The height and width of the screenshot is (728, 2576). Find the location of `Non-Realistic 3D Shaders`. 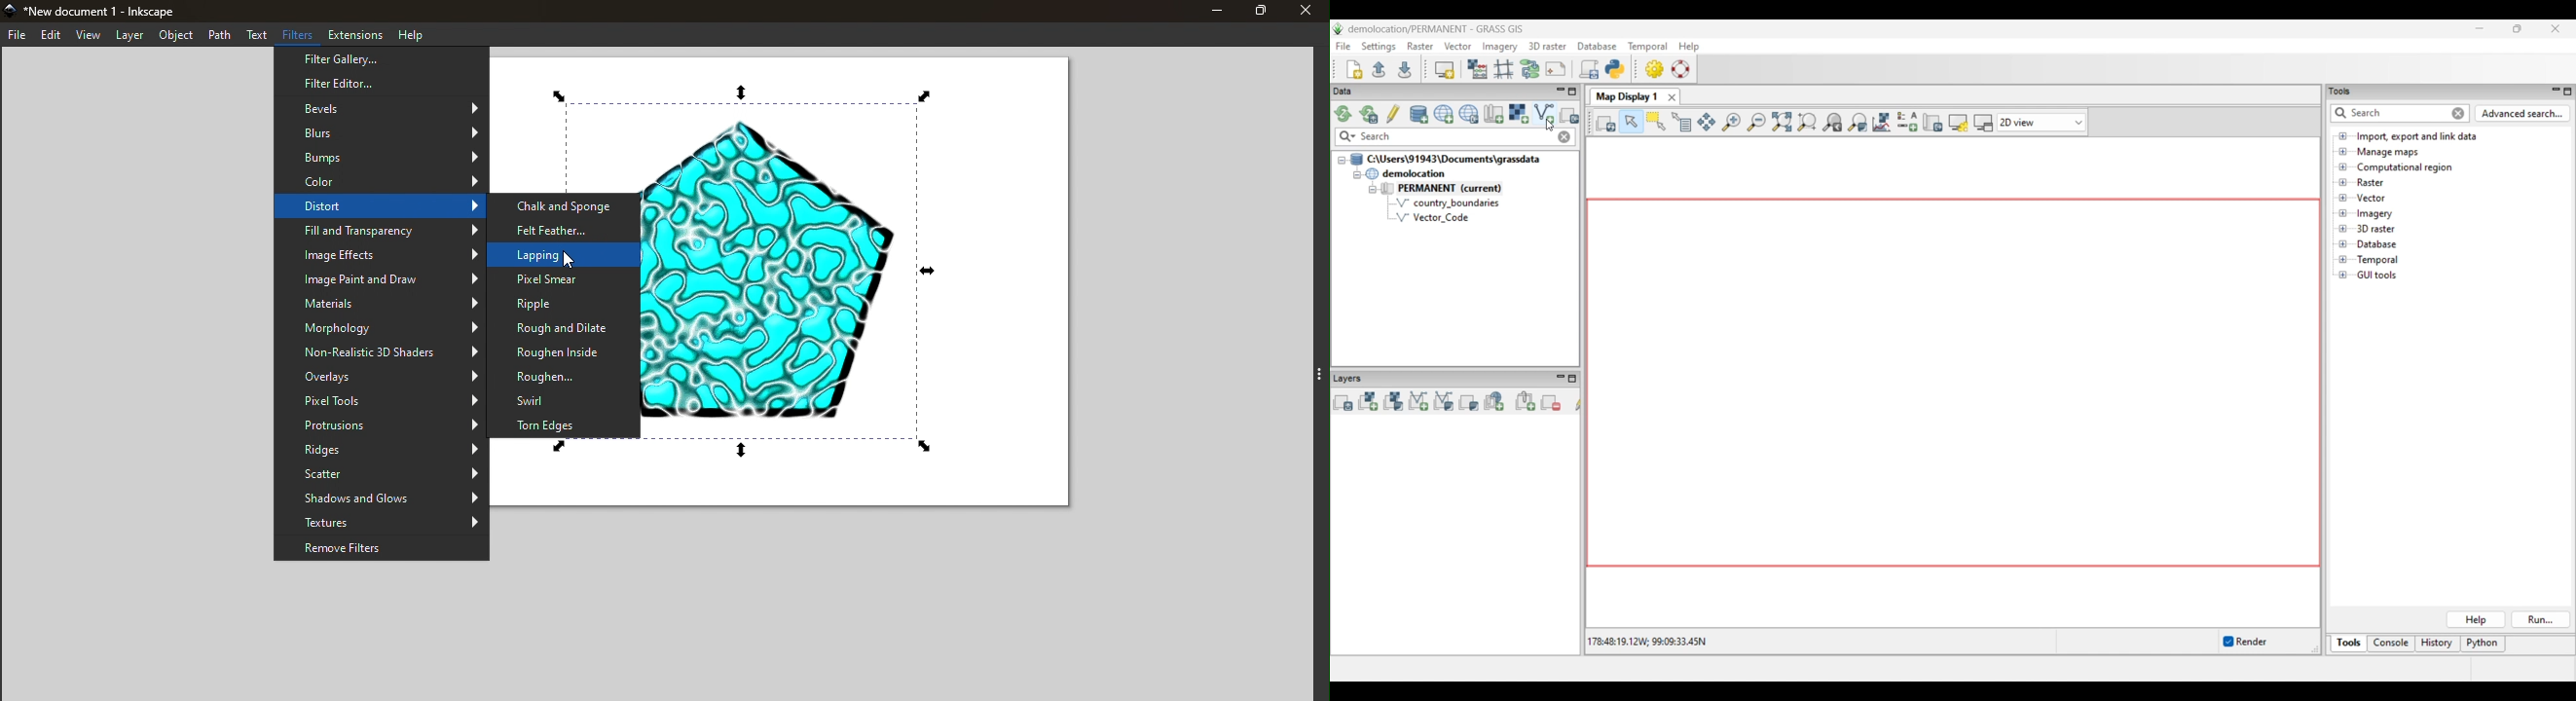

Non-Realistic 3D Shaders is located at coordinates (382, 353).